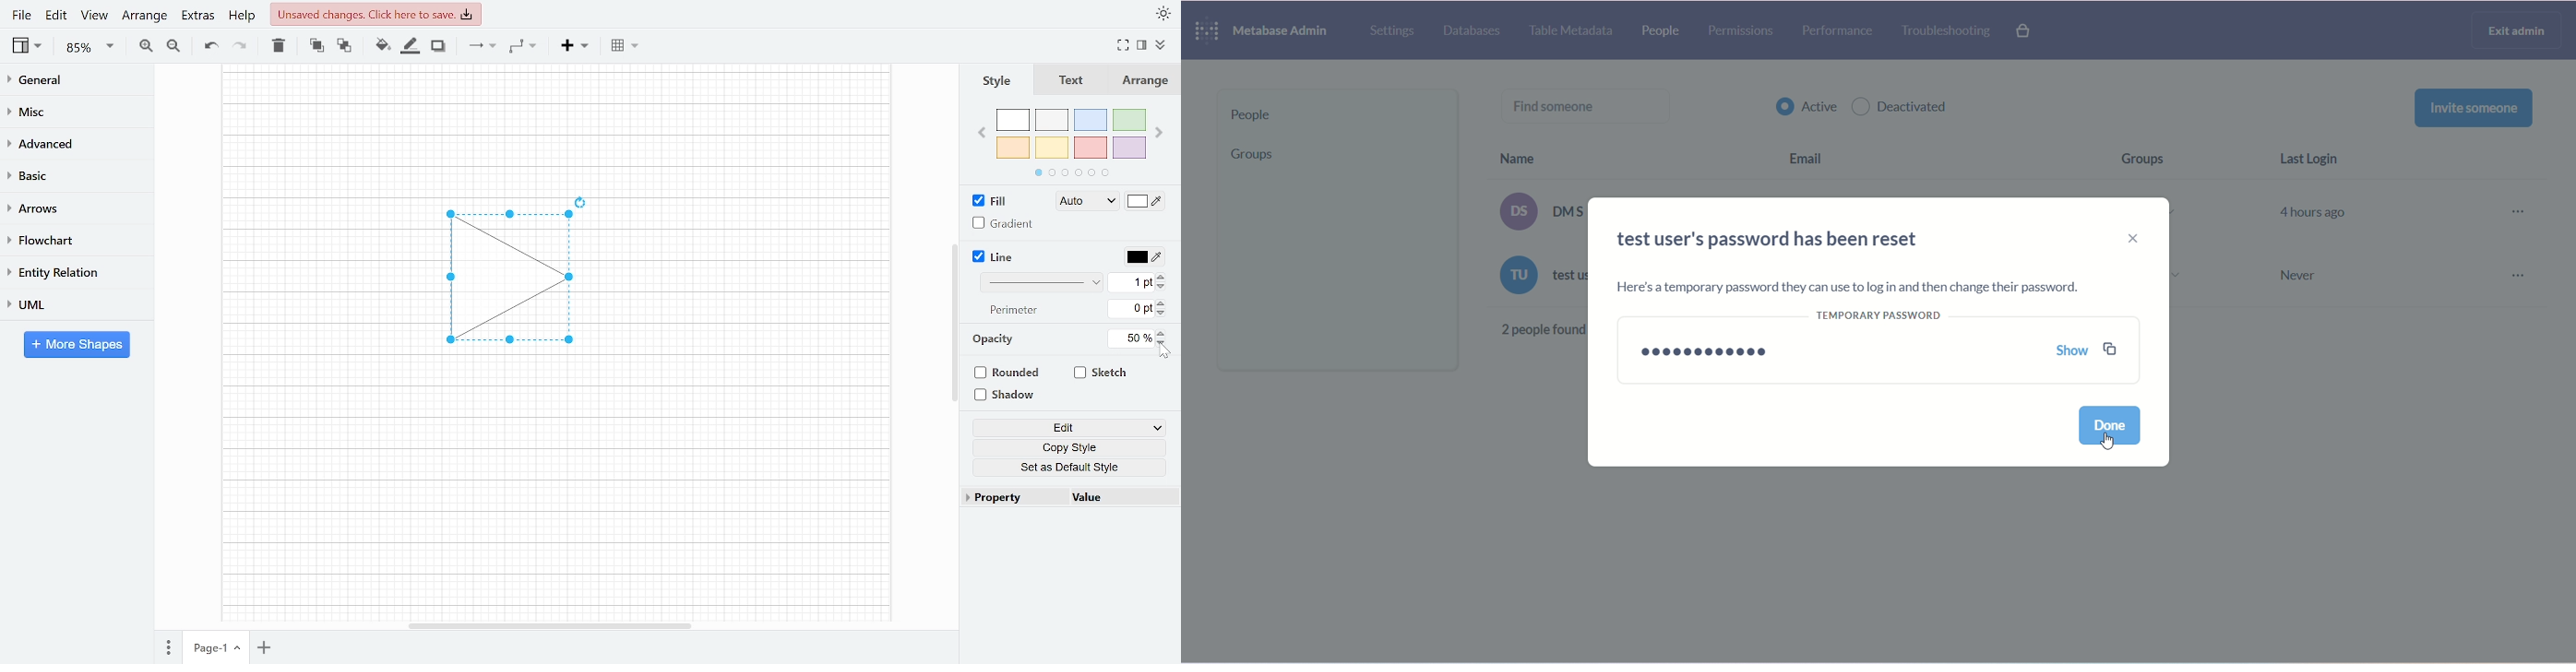 The height and width of the screenshot is (672, 2576). What do you see at coordinates (1053, 147) in the screenshot?
I see `yellow` at bounding box center [1053, 147].